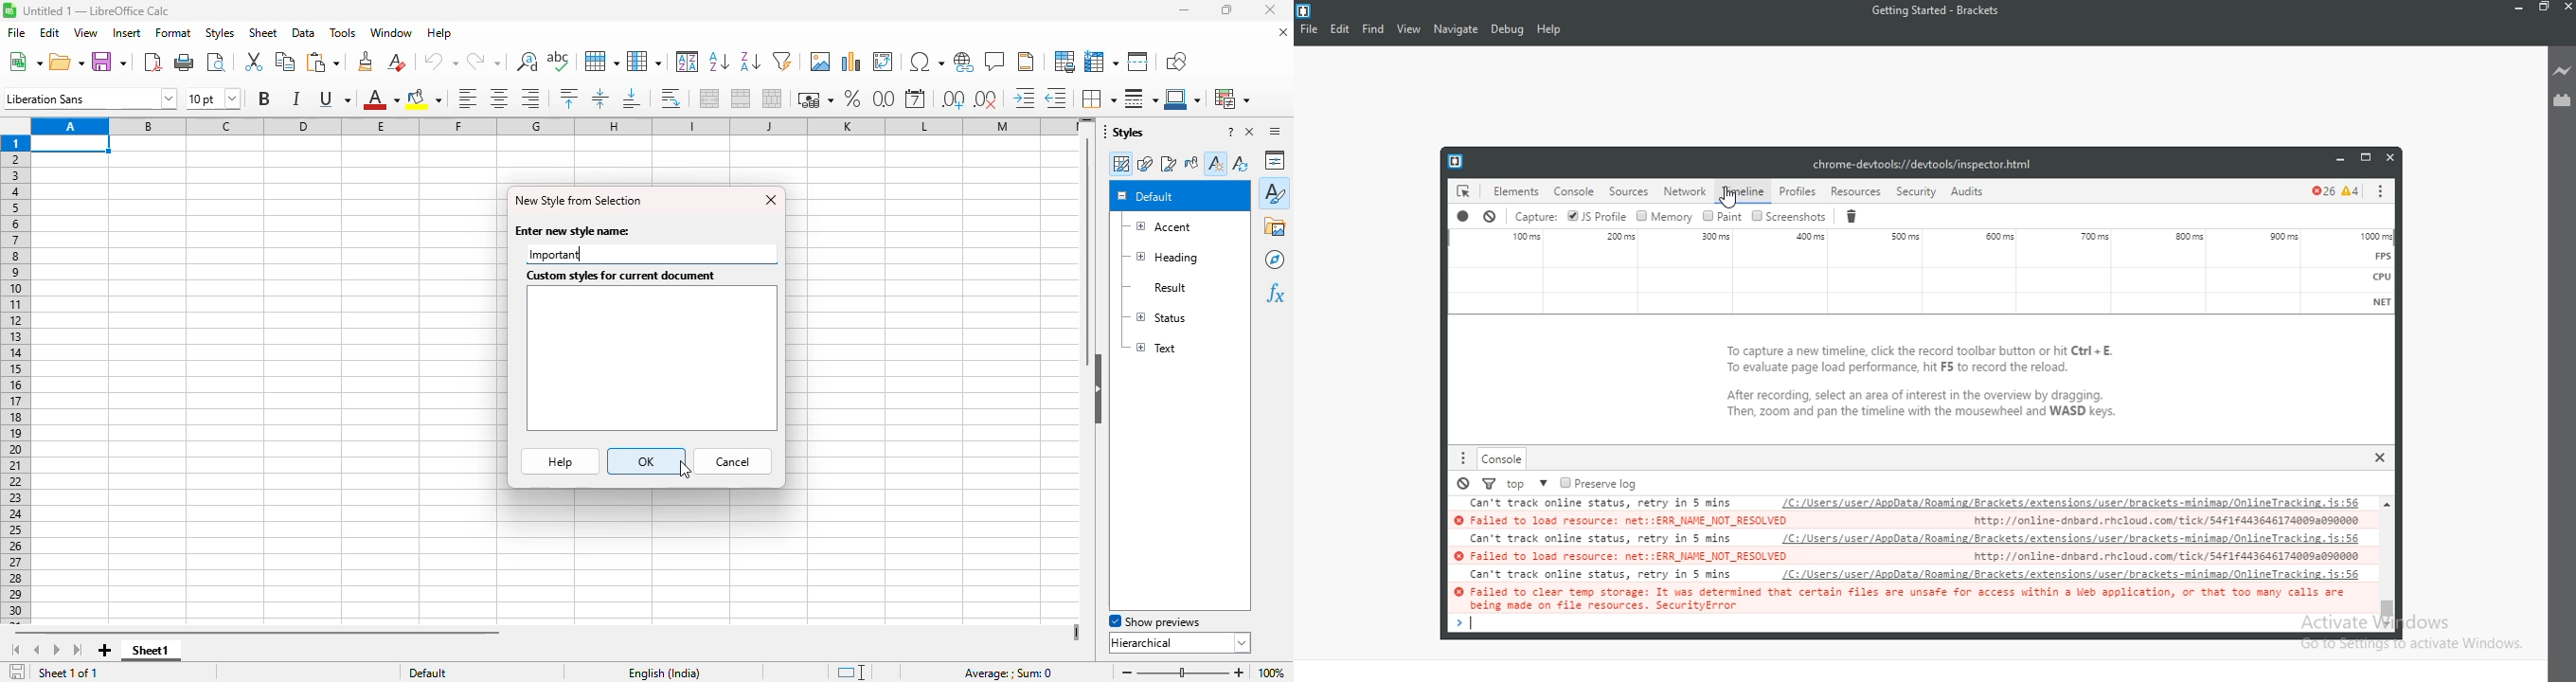 The height and width of the screenshot is (700, 2576). What do you see at coordinates (468, 98) in the screenshot?
I see `align left` at bounding box center [468, 98].